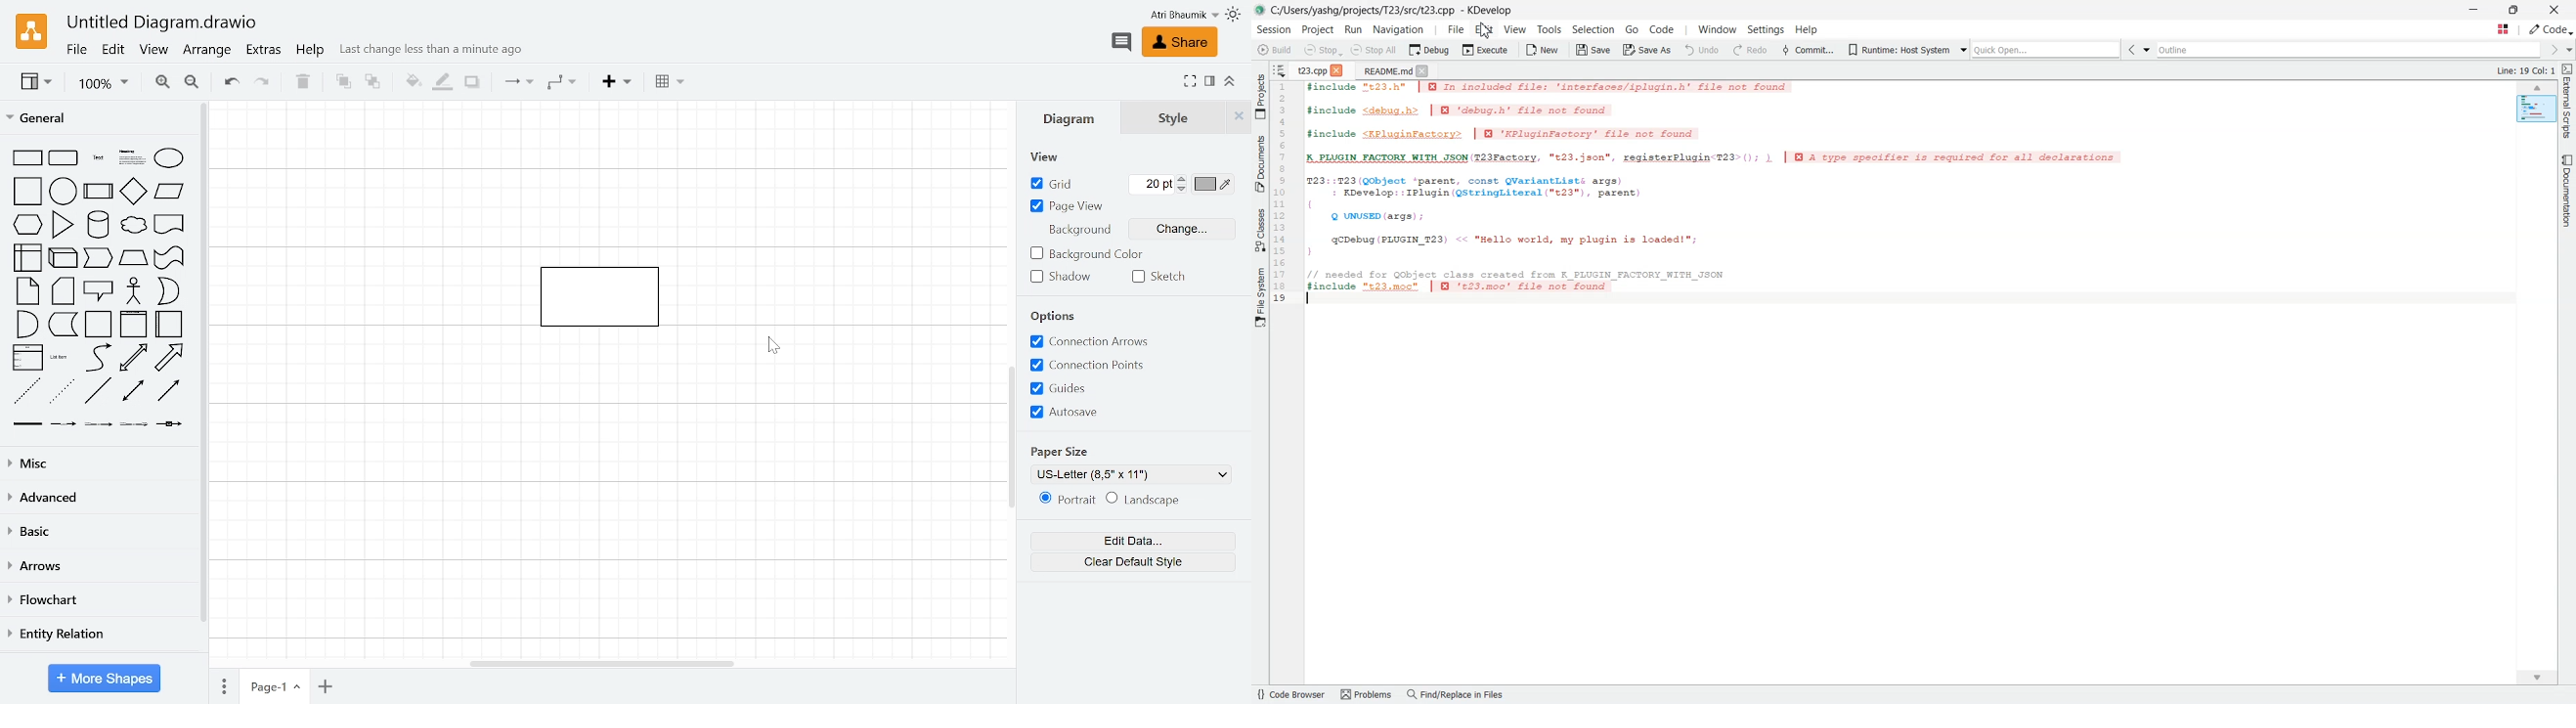 The width and height of the screenshot is (2576, 728). I want to click on Shapes, so click(98, 287).